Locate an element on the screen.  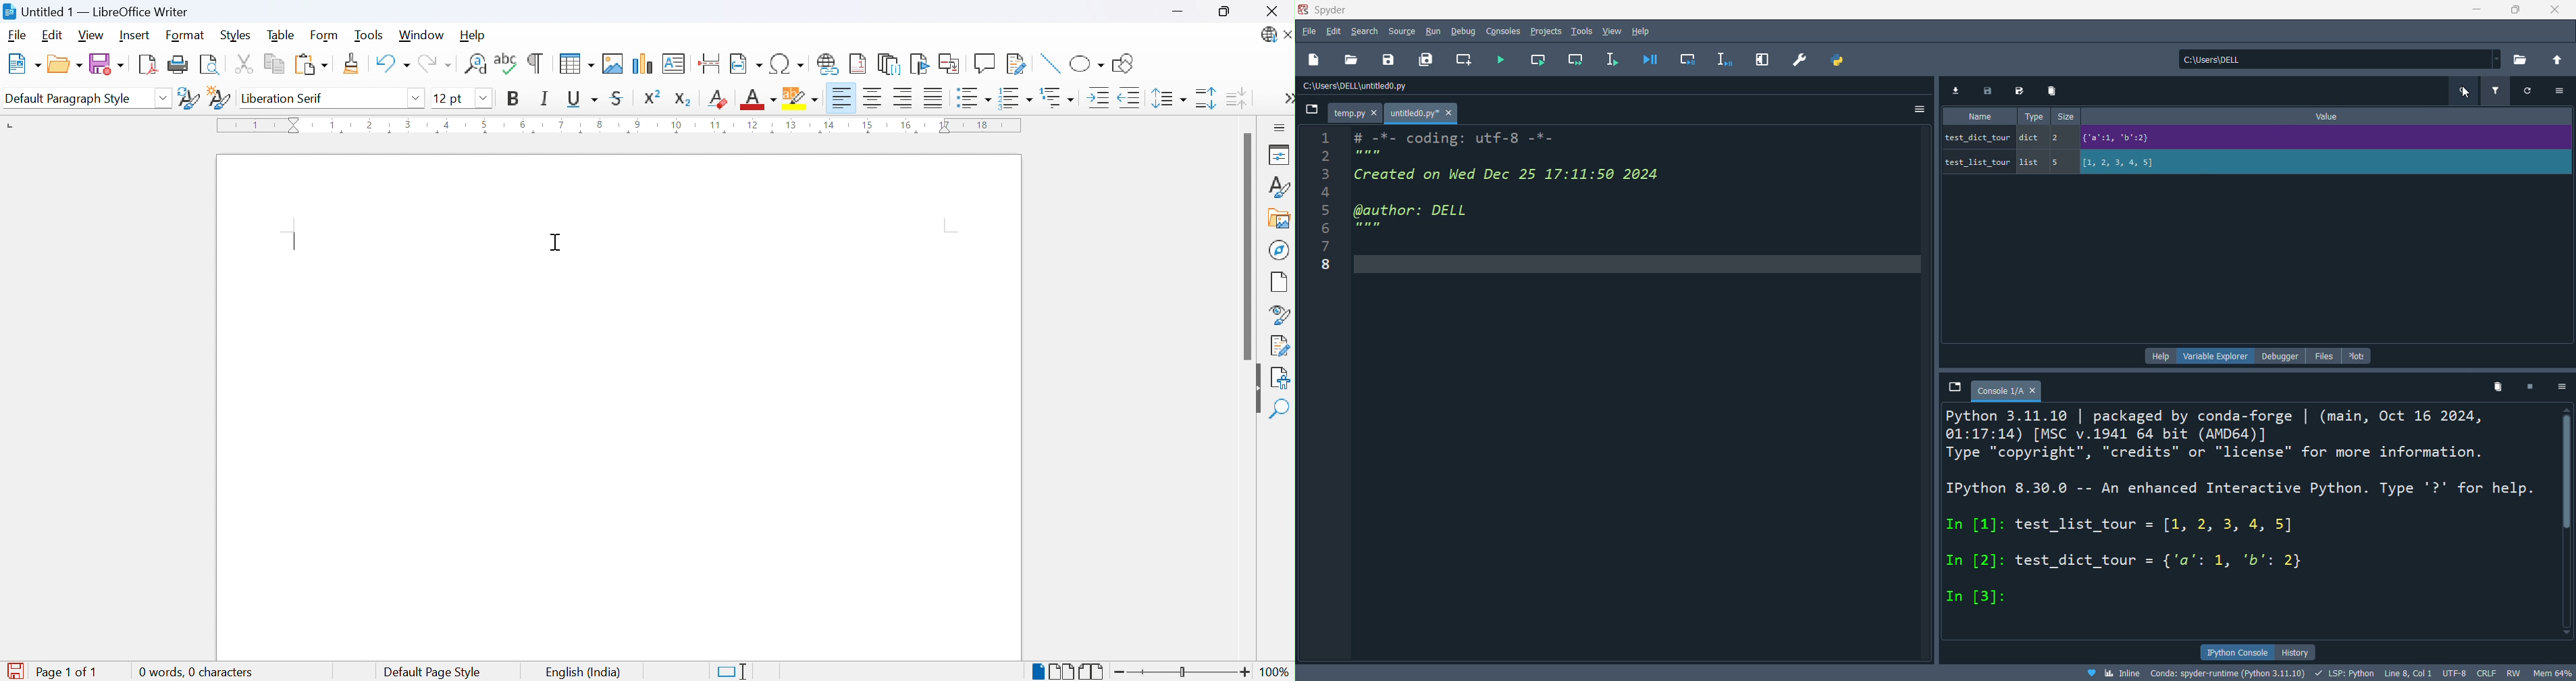
debug is located at coordinates (1463, 30).